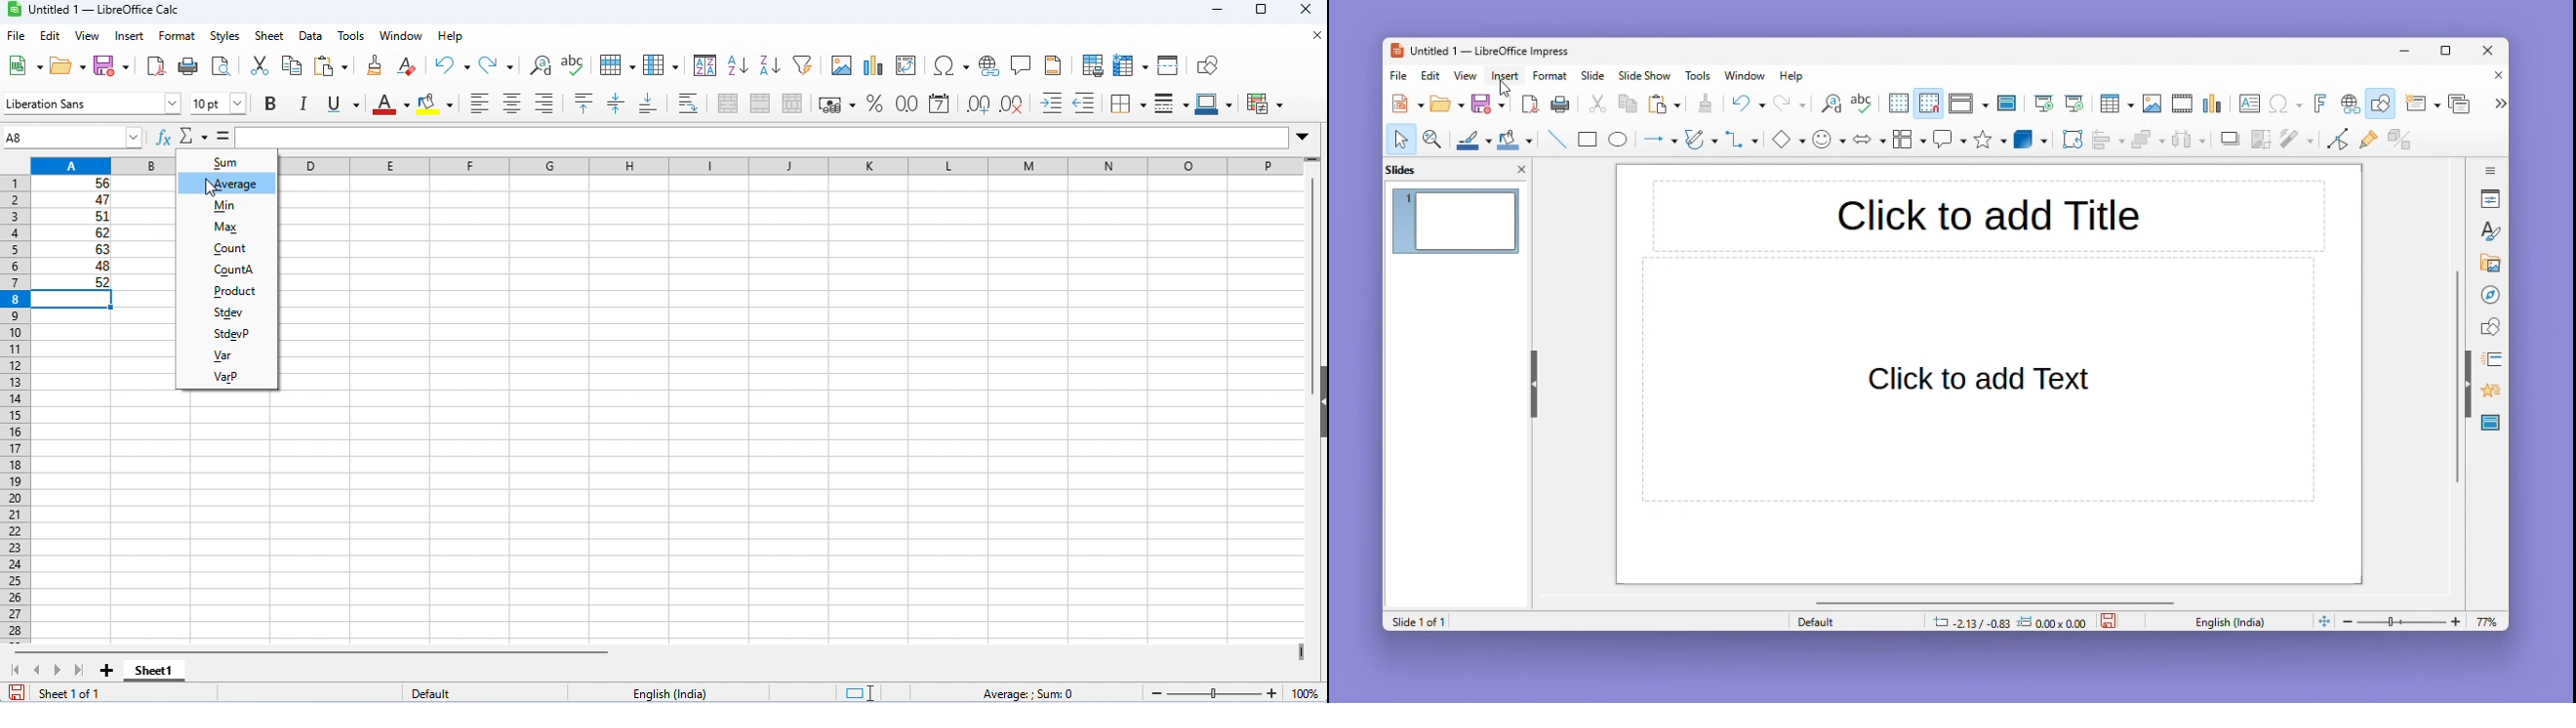  What do you see at coordinates (1133, 65) in the screenshot?
I see `freeze rows and columns` at bounding box center [1133, 65].